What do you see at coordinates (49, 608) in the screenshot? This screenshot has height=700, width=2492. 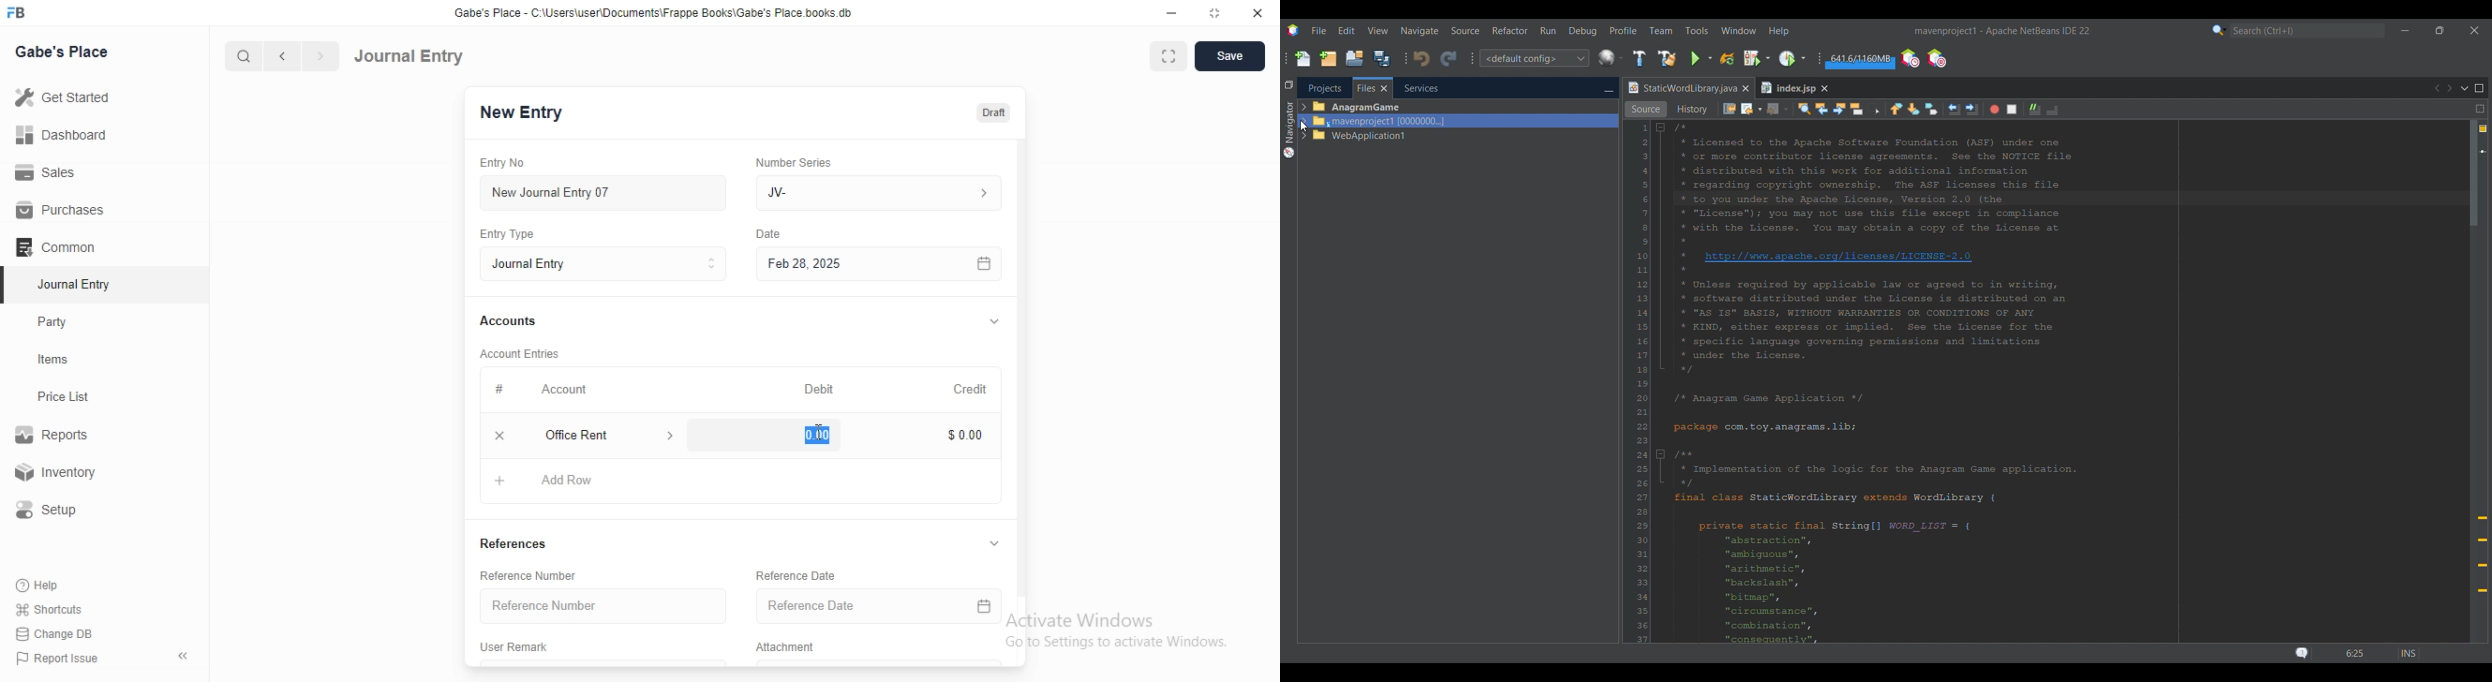 I see `Shortcuts` at bounding box center [49, 608].